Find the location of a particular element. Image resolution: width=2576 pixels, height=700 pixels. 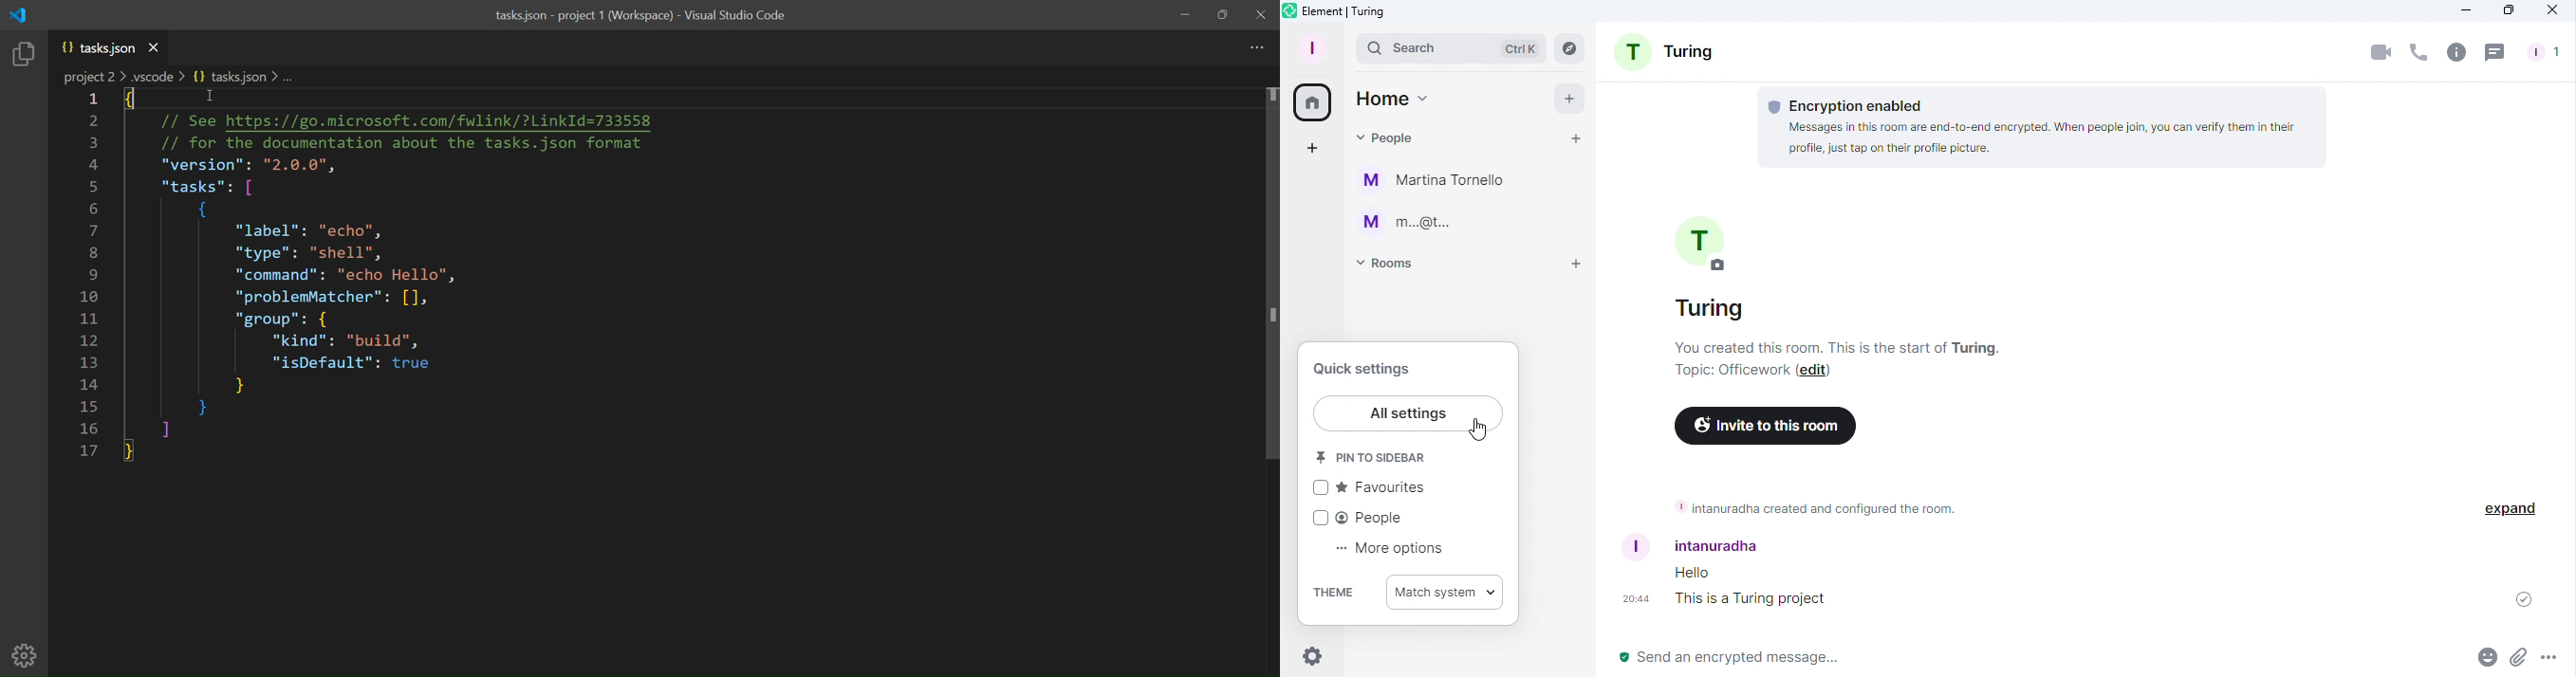

dots is located at coordinates (1330, 549).